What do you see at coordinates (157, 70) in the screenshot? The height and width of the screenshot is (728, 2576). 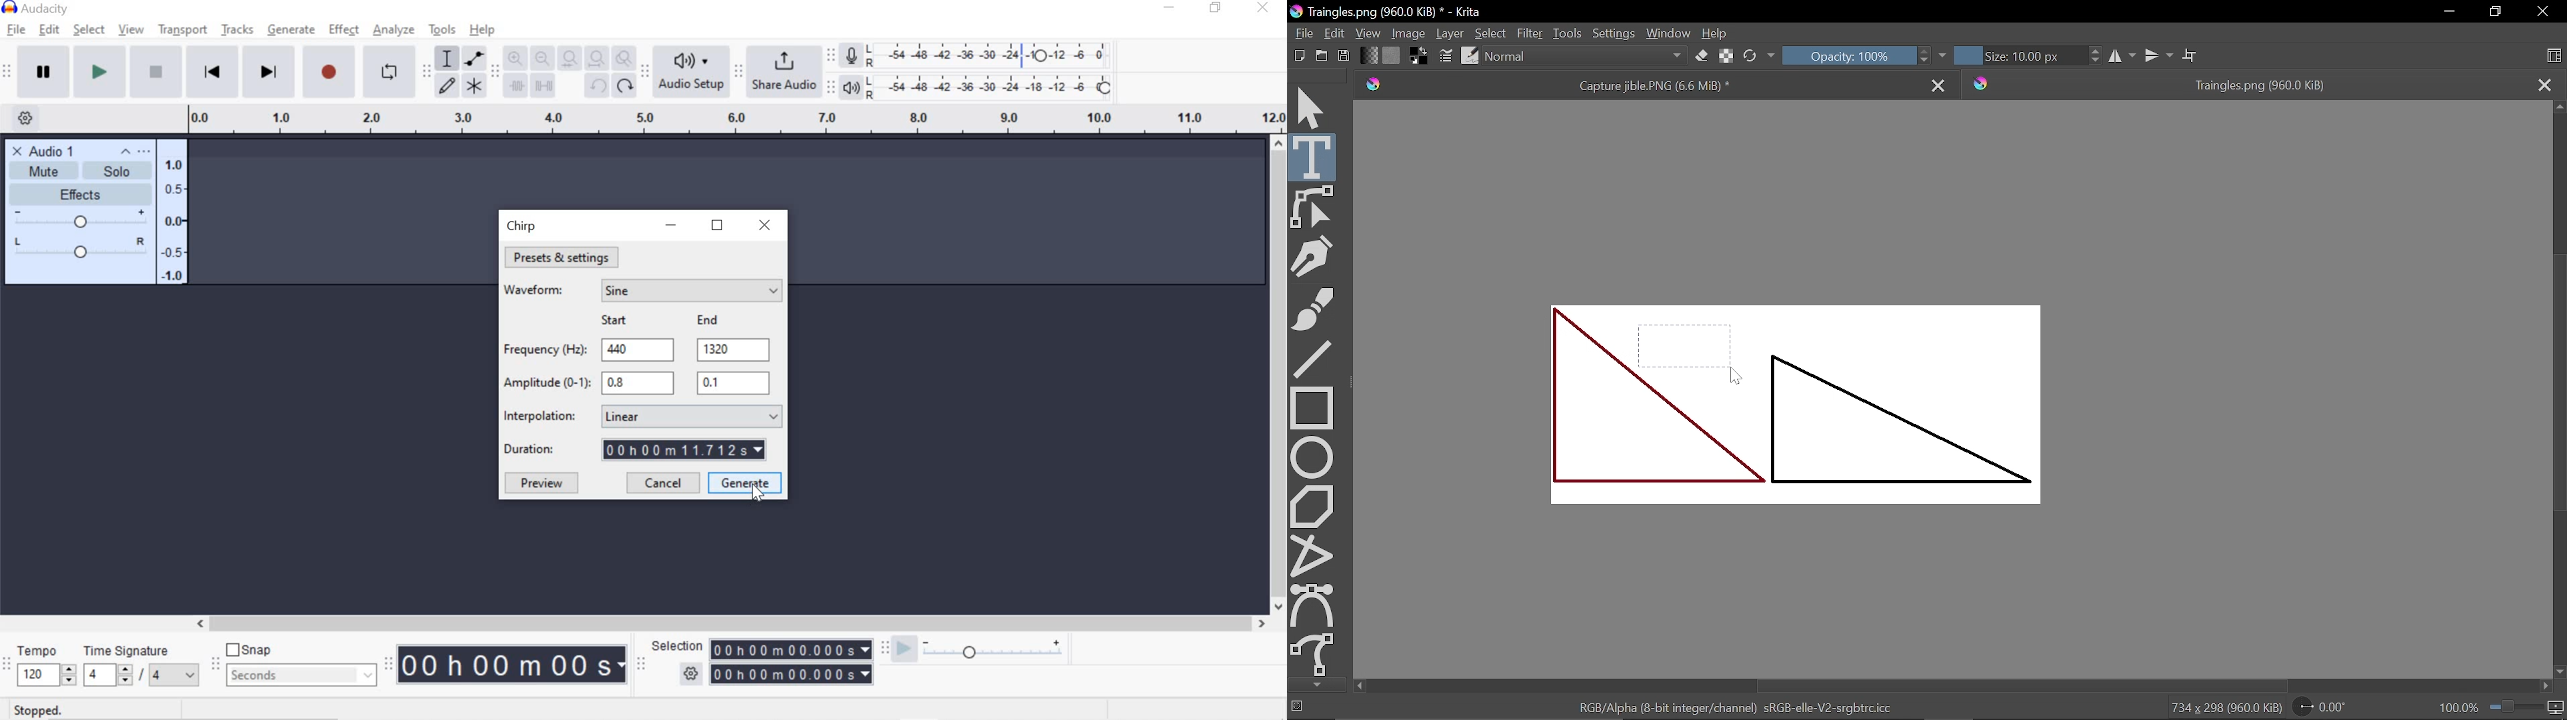 I see `Stop` at bounding box center [157, 70].